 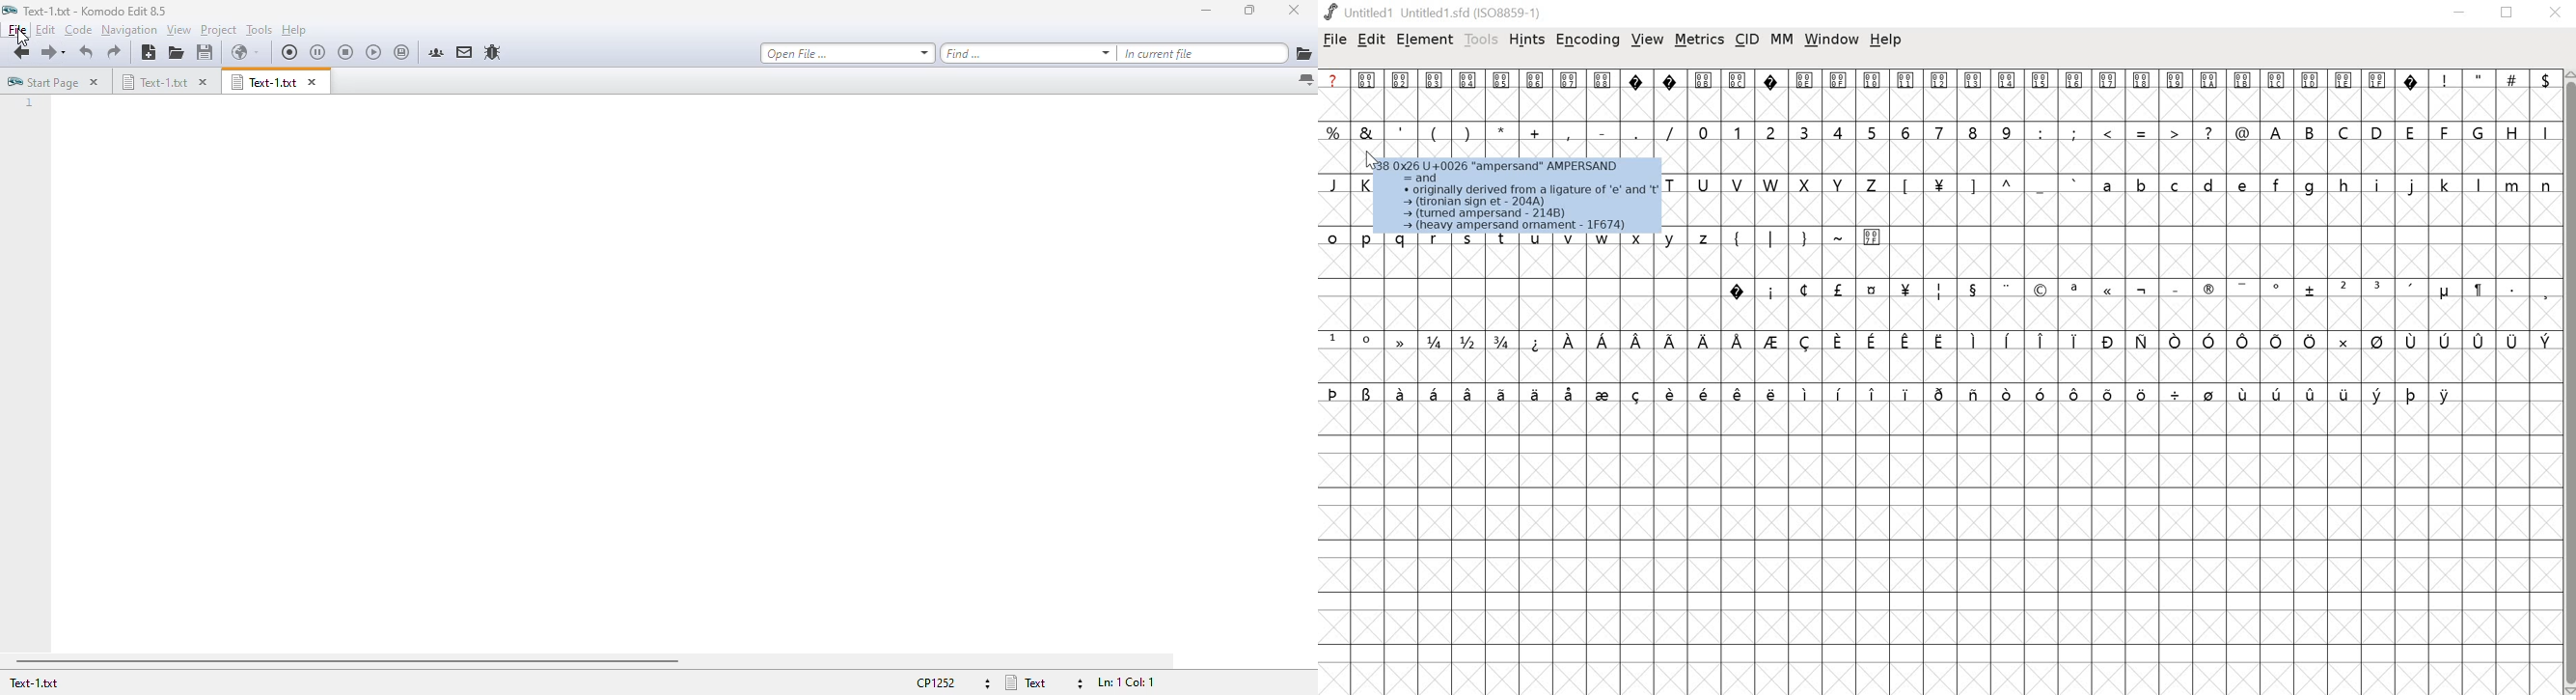 What do you see at coordinates (2558, 13) in the screenshot?
I see `close` at bounding box center [2558, 13].